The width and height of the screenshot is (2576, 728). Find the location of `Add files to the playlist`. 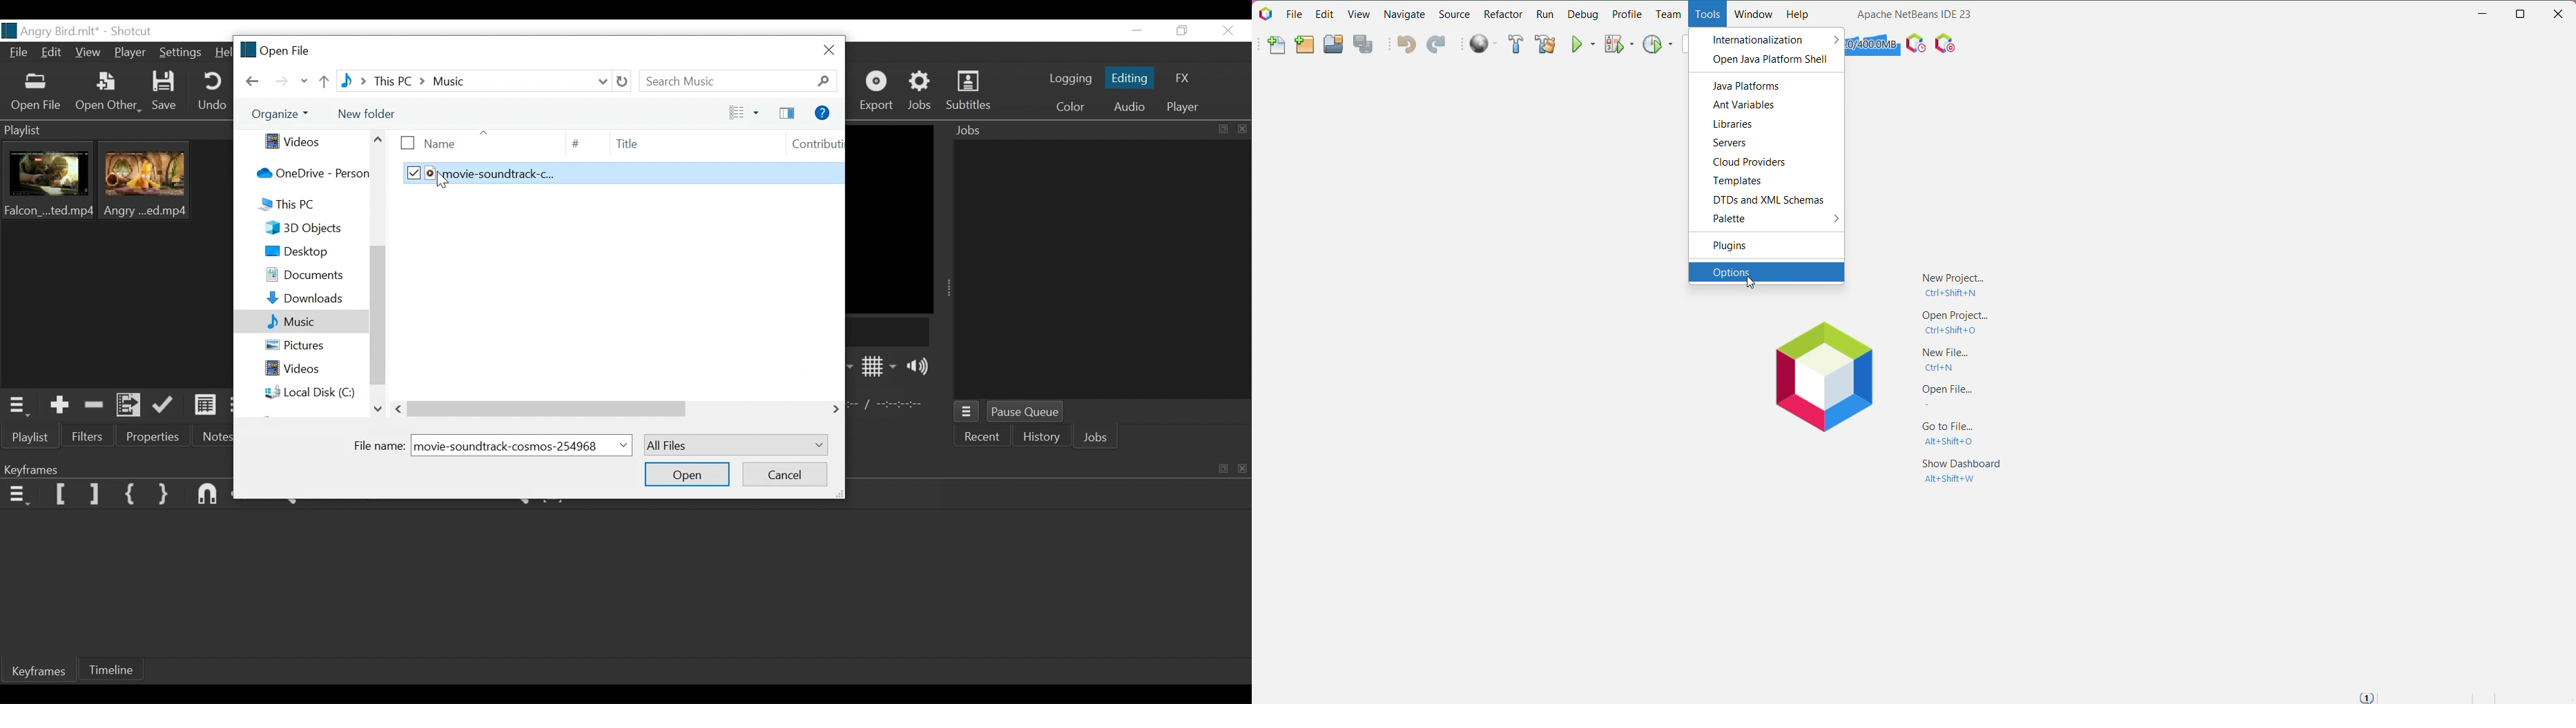

Add files to the playlist is located at coordinates (130, 406).